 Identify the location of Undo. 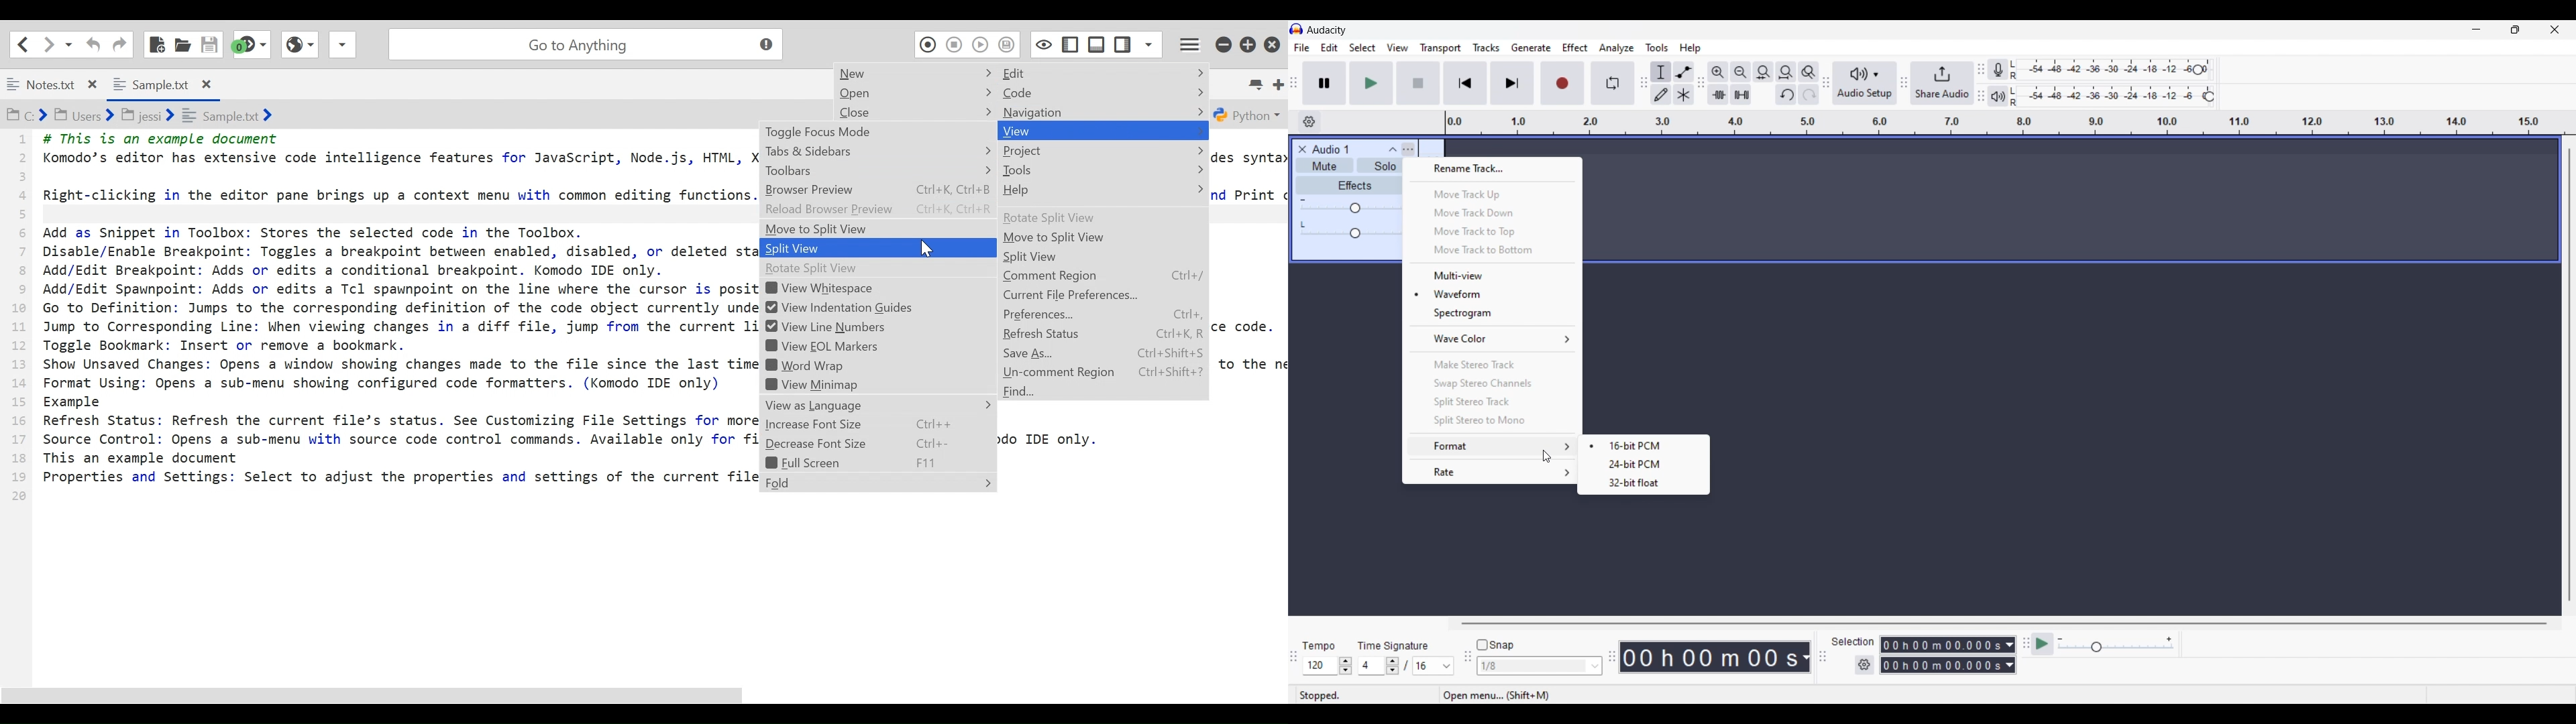
(1786, 95).